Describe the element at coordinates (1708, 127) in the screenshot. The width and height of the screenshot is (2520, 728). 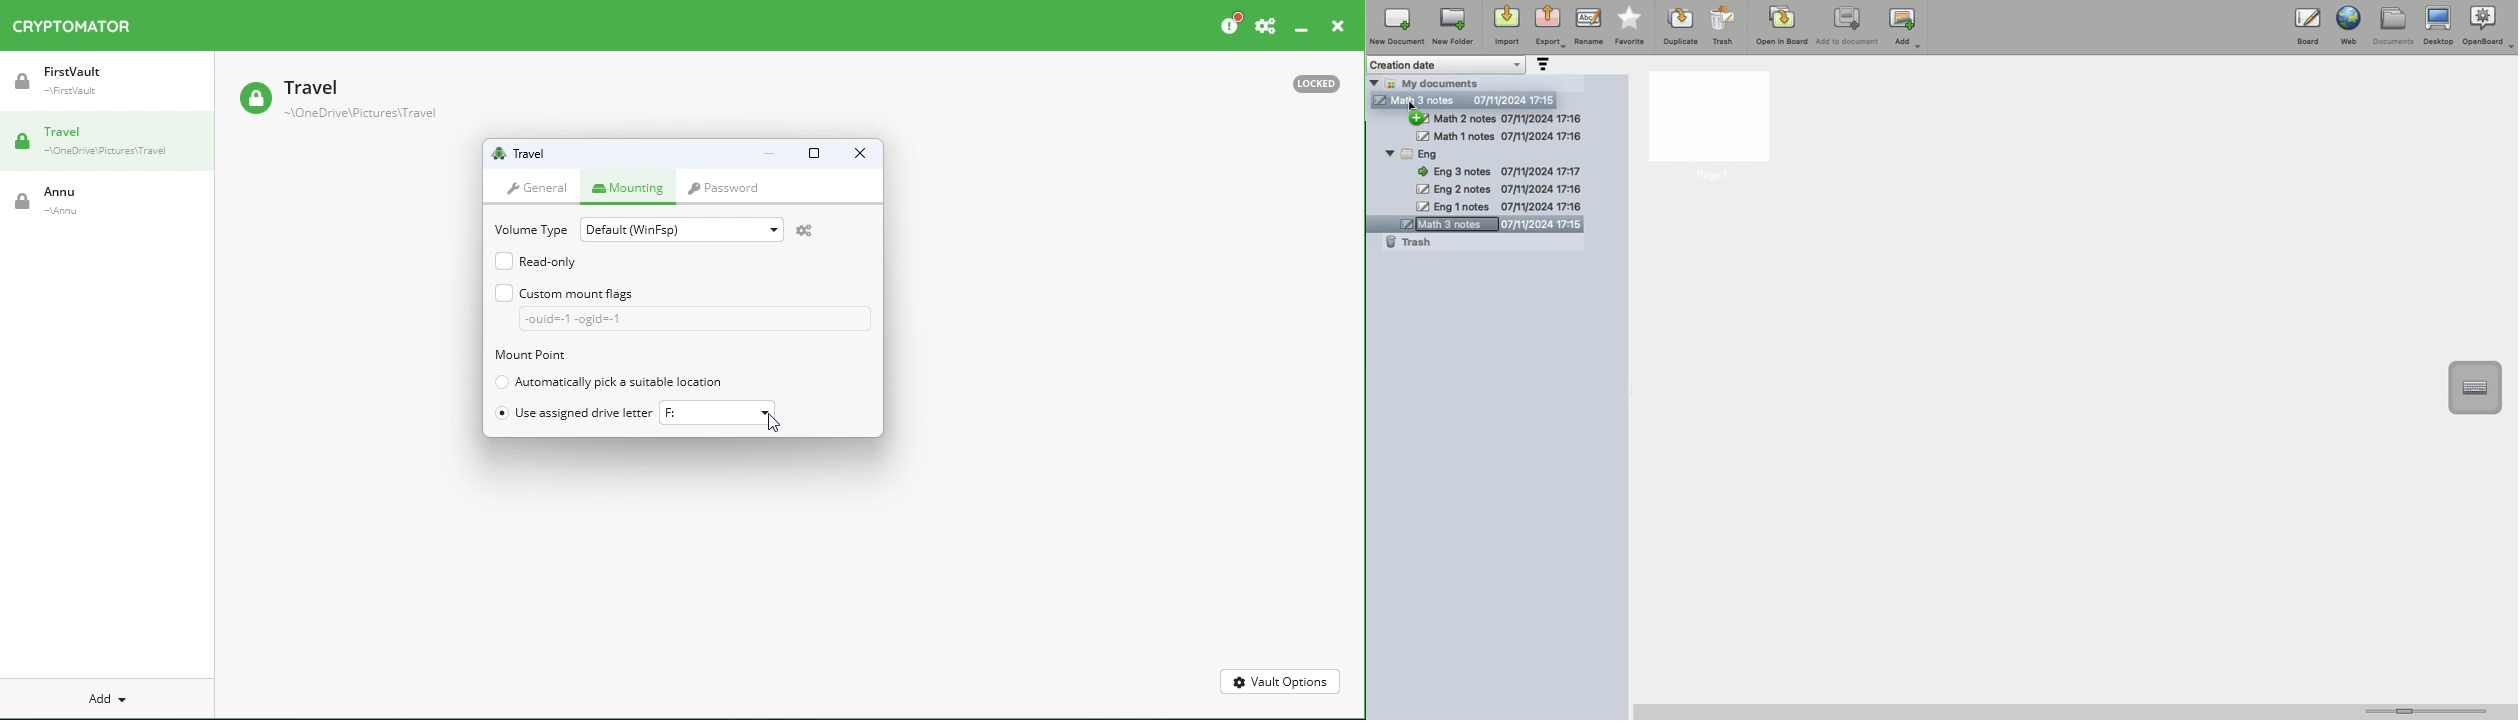
I see `Page 1` at that location.